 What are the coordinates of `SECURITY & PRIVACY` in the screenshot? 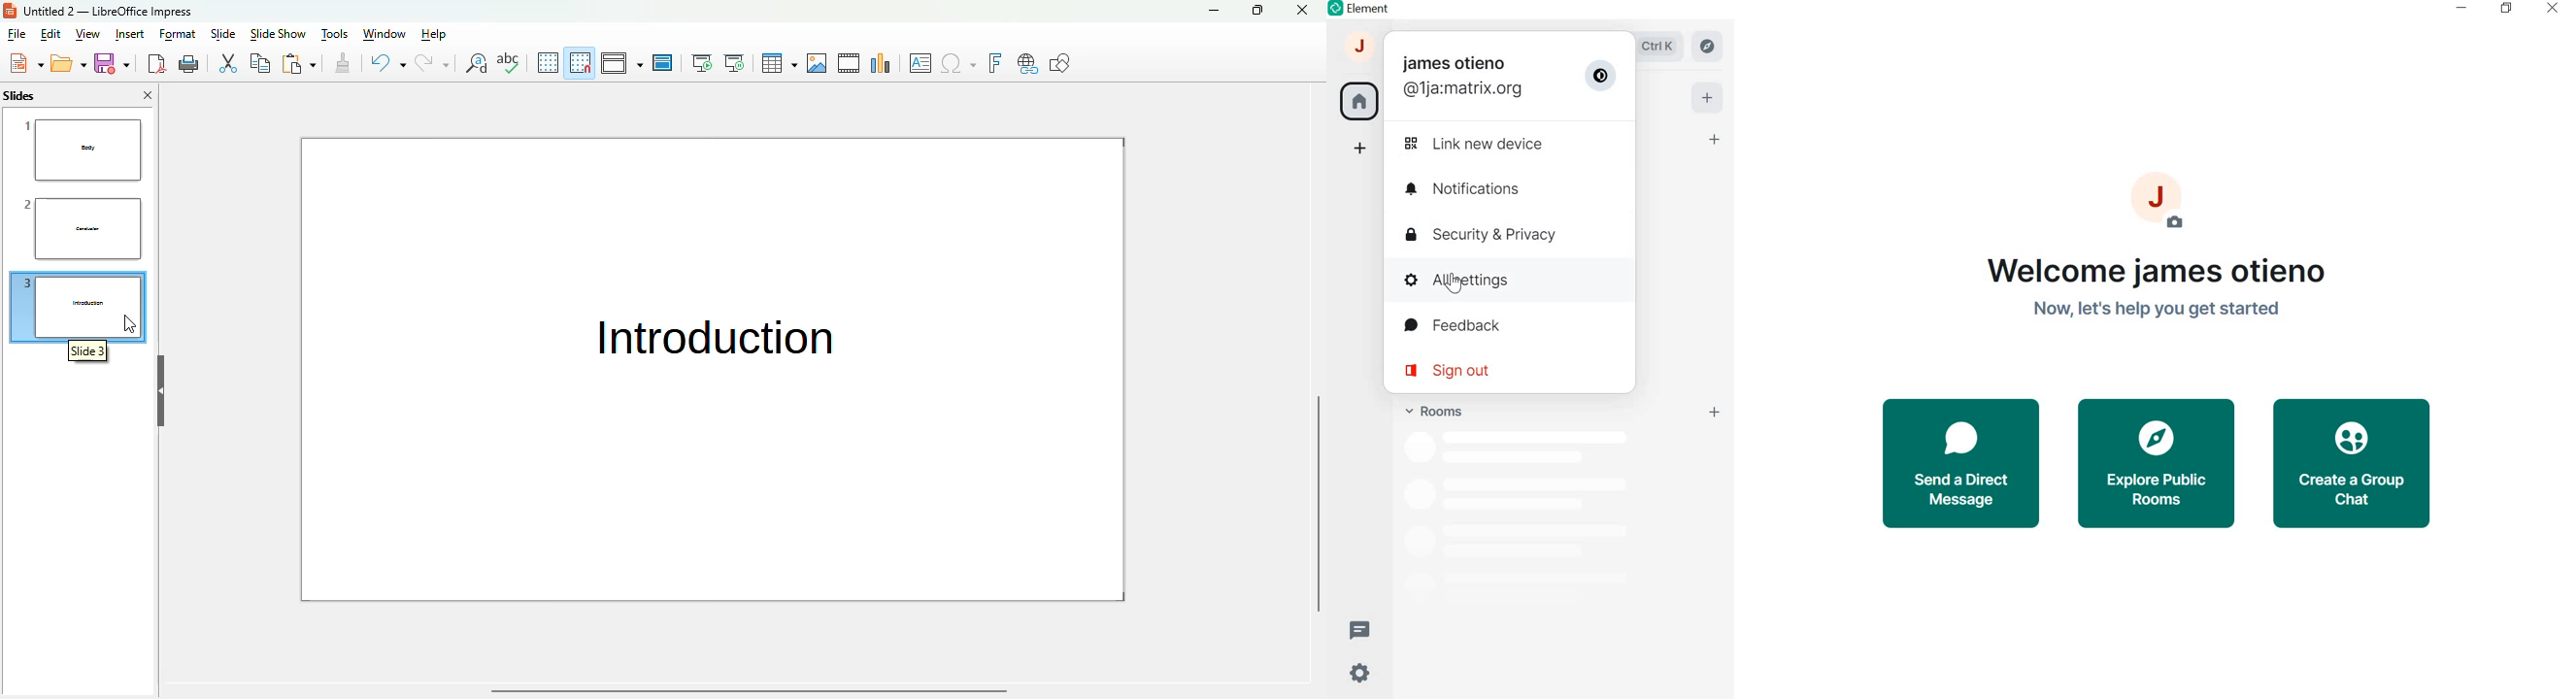 It's located at (1503, 235).